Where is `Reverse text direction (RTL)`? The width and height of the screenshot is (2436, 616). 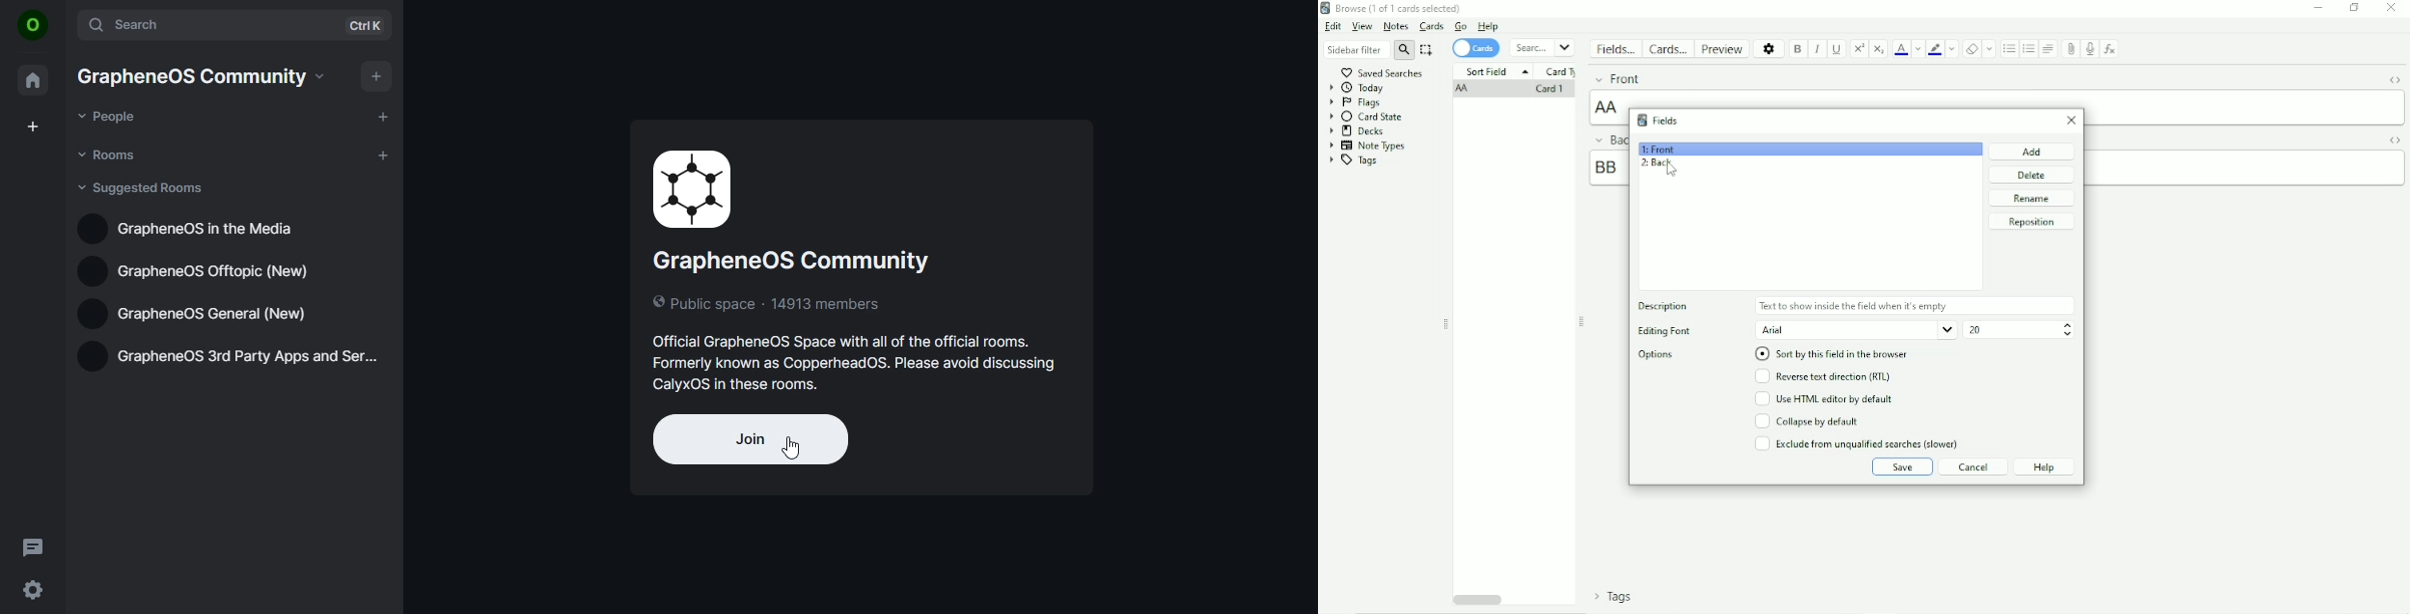 Reverse text direction (RTL) is located at coordinates (1822, 376).